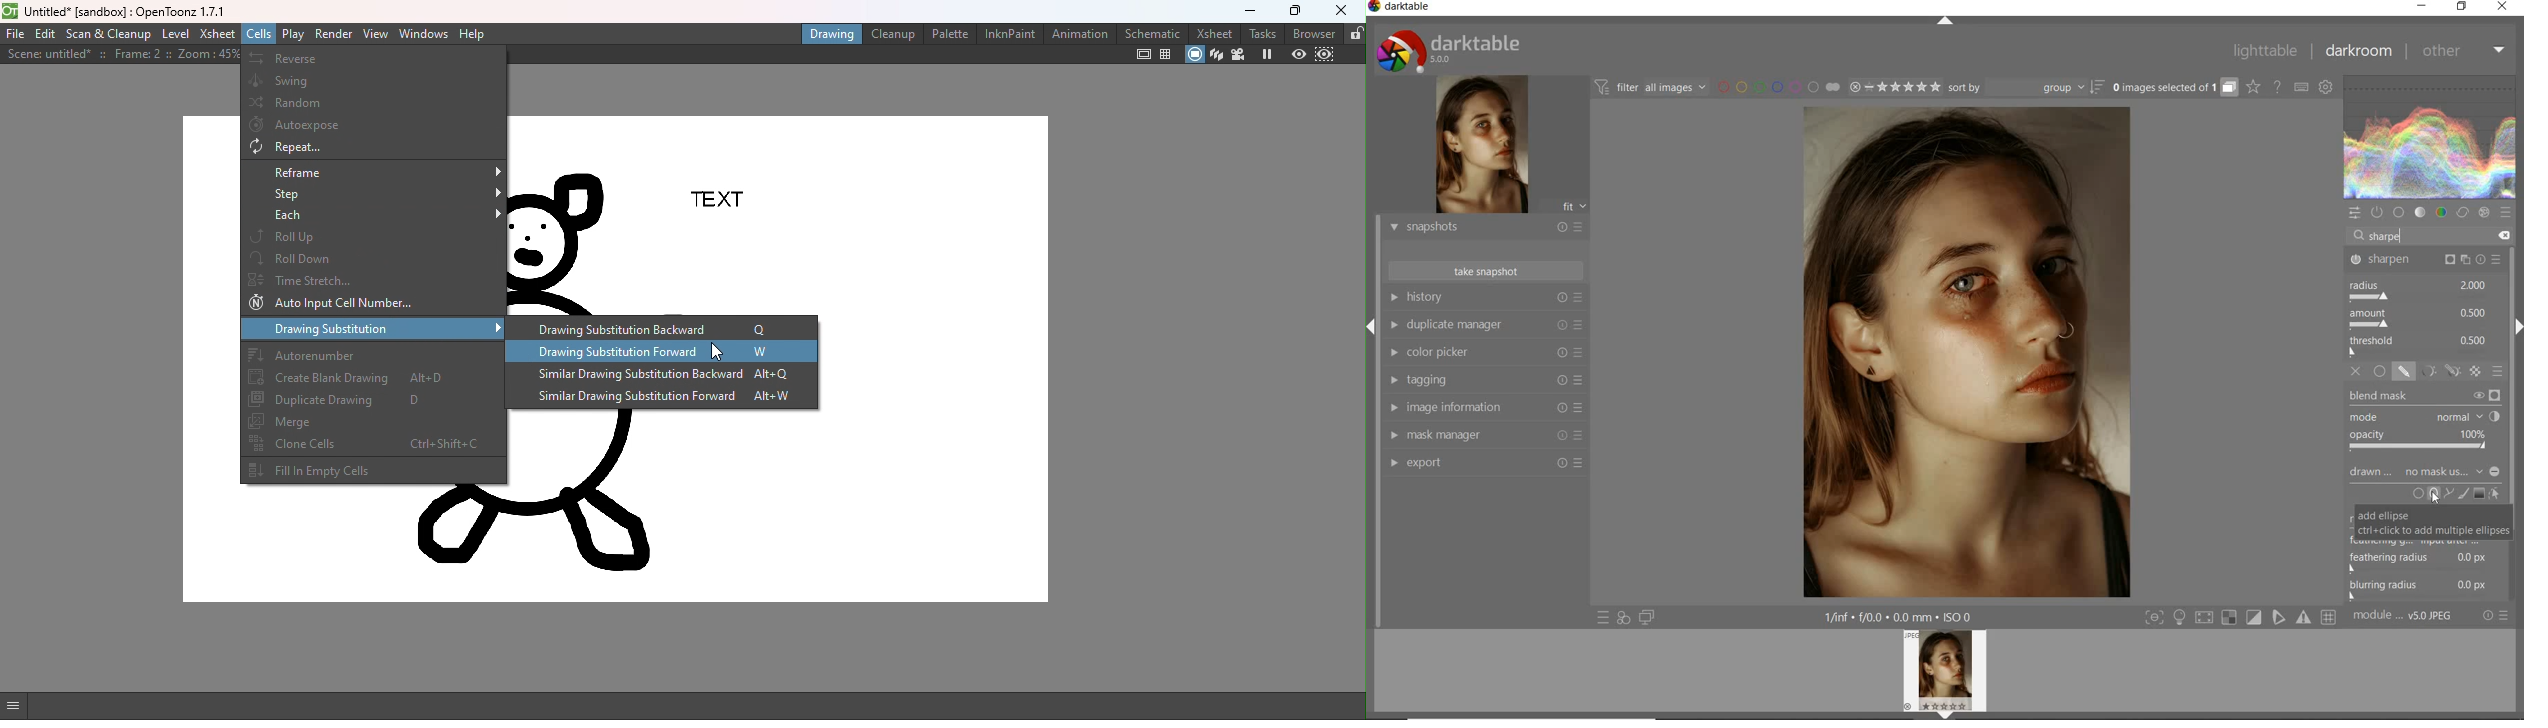  Describe the element at coordinates (1485, 298) in the screenshot. I see `history` at that location.